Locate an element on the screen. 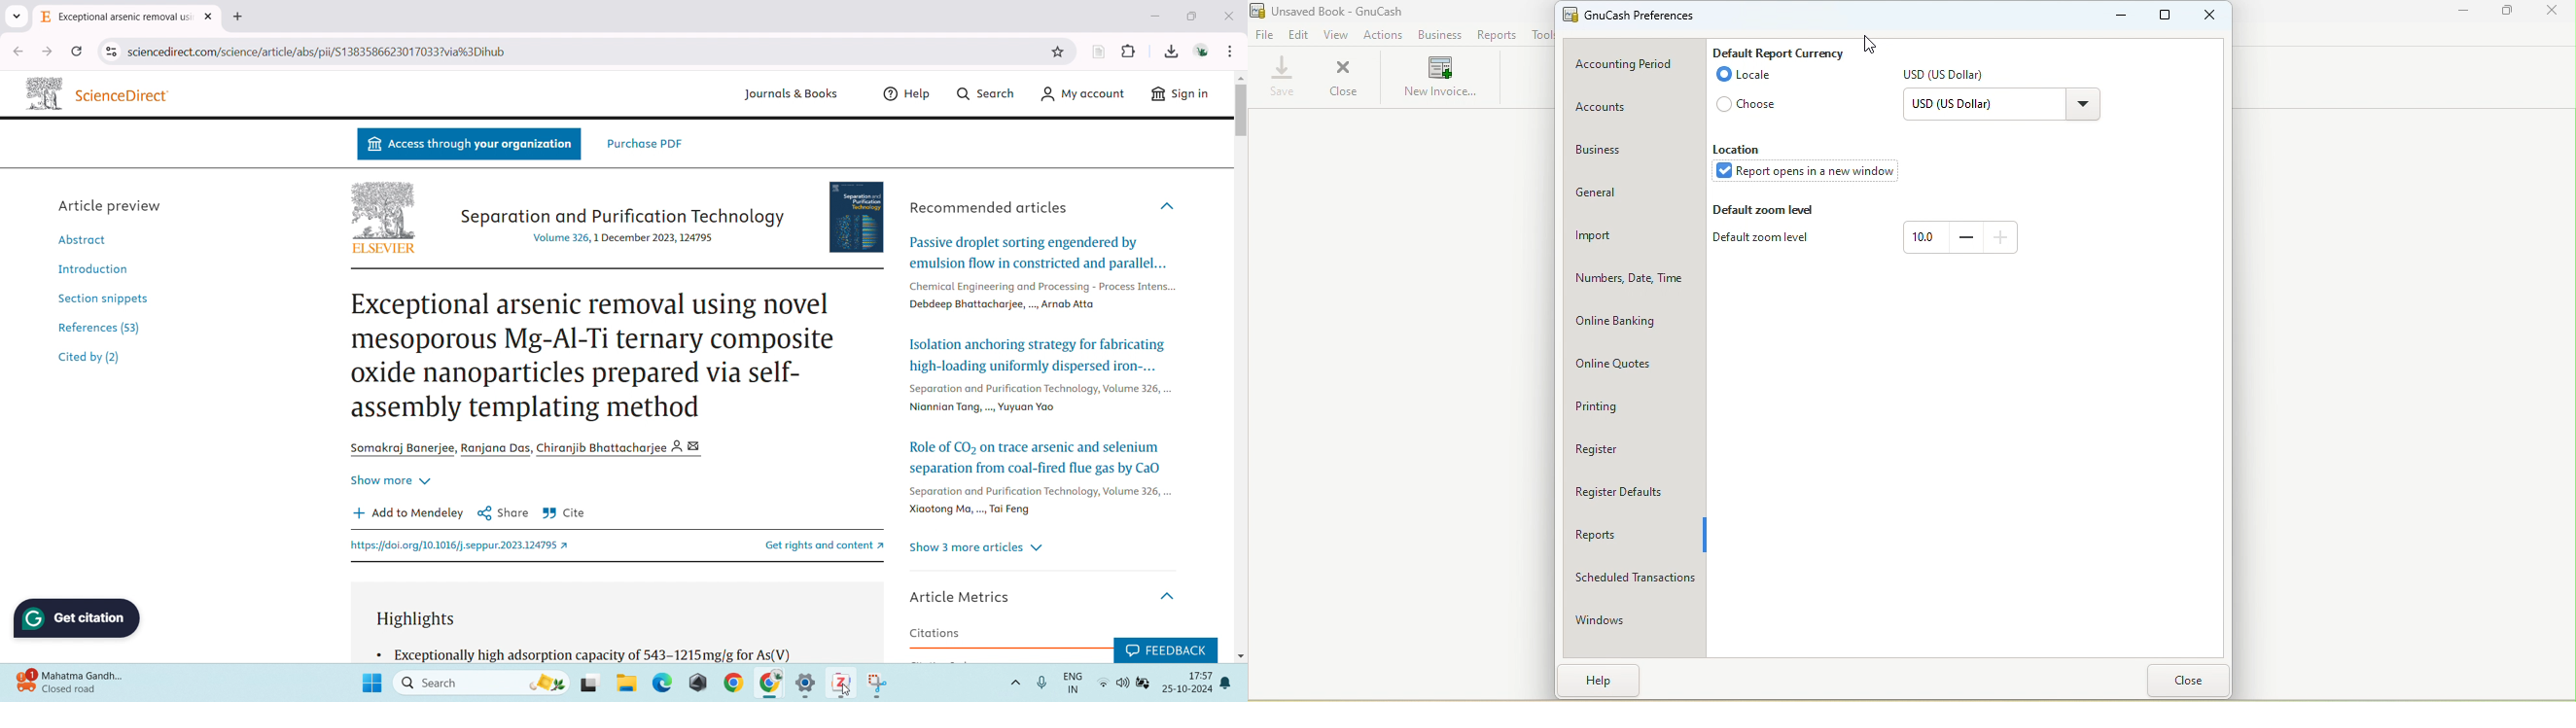 The height and width of the screenshot is (728, 2576). Passive droplet sorting engendered by emulsion flow in constricted and parallel... is located at coordinates (1038, 252).